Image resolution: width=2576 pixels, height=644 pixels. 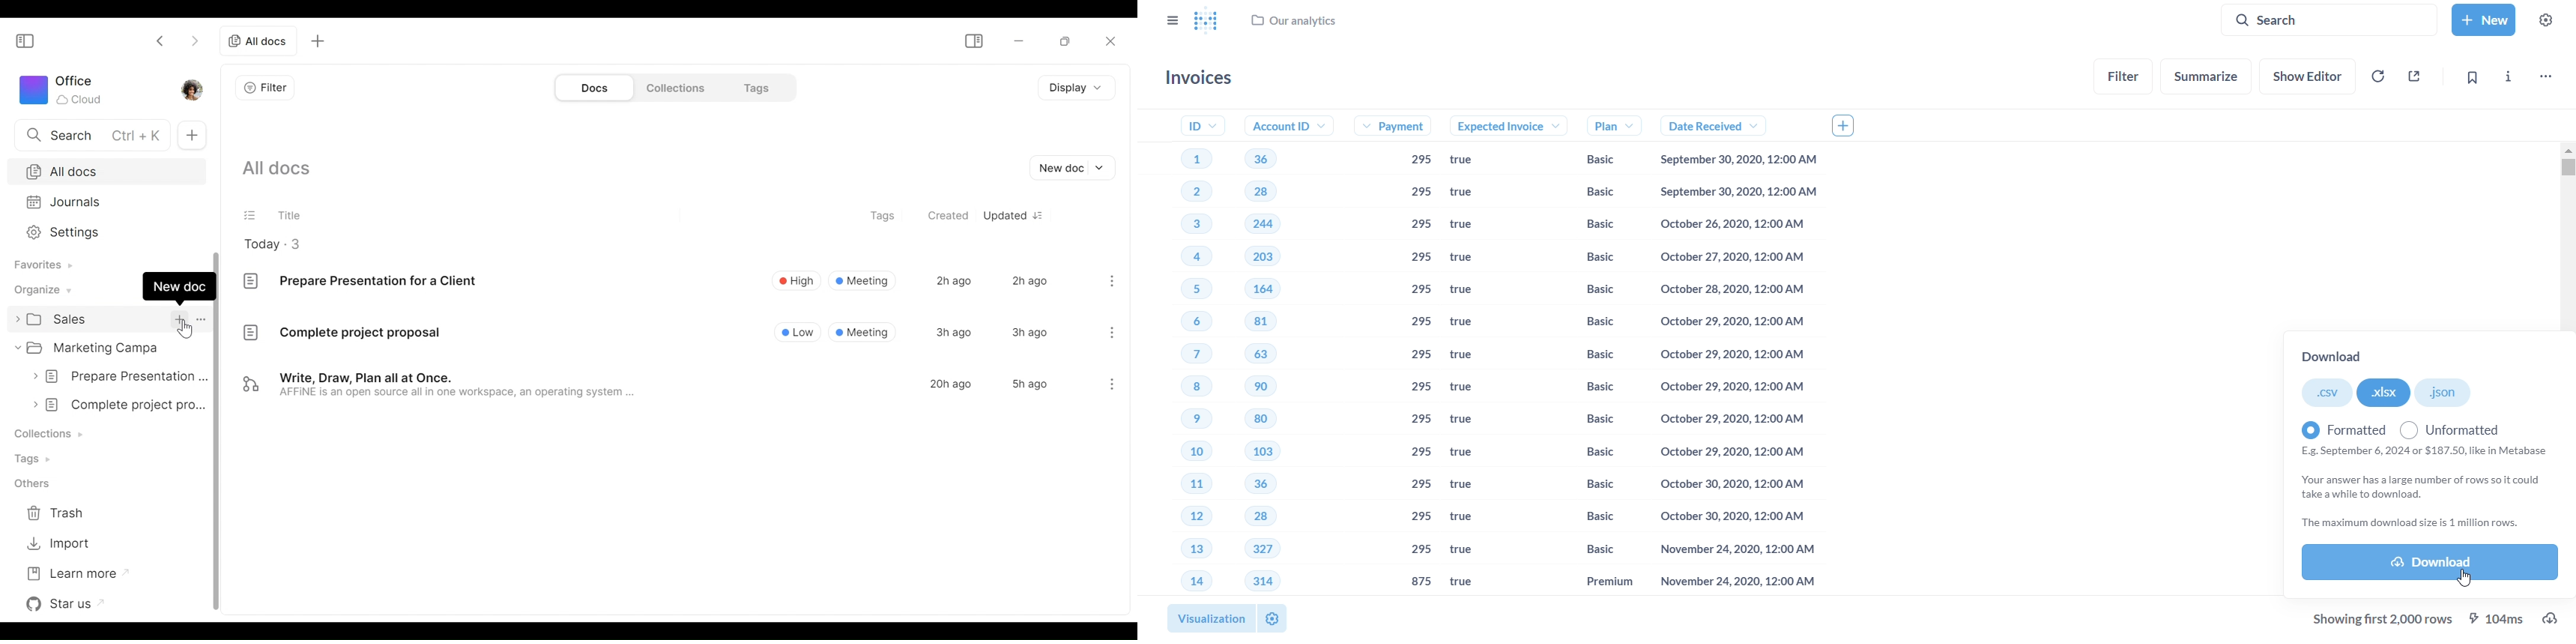 What do you see at coordinates (63, 90) in the screenshot?
I see `Workspace` at bounding box center [63, 90].